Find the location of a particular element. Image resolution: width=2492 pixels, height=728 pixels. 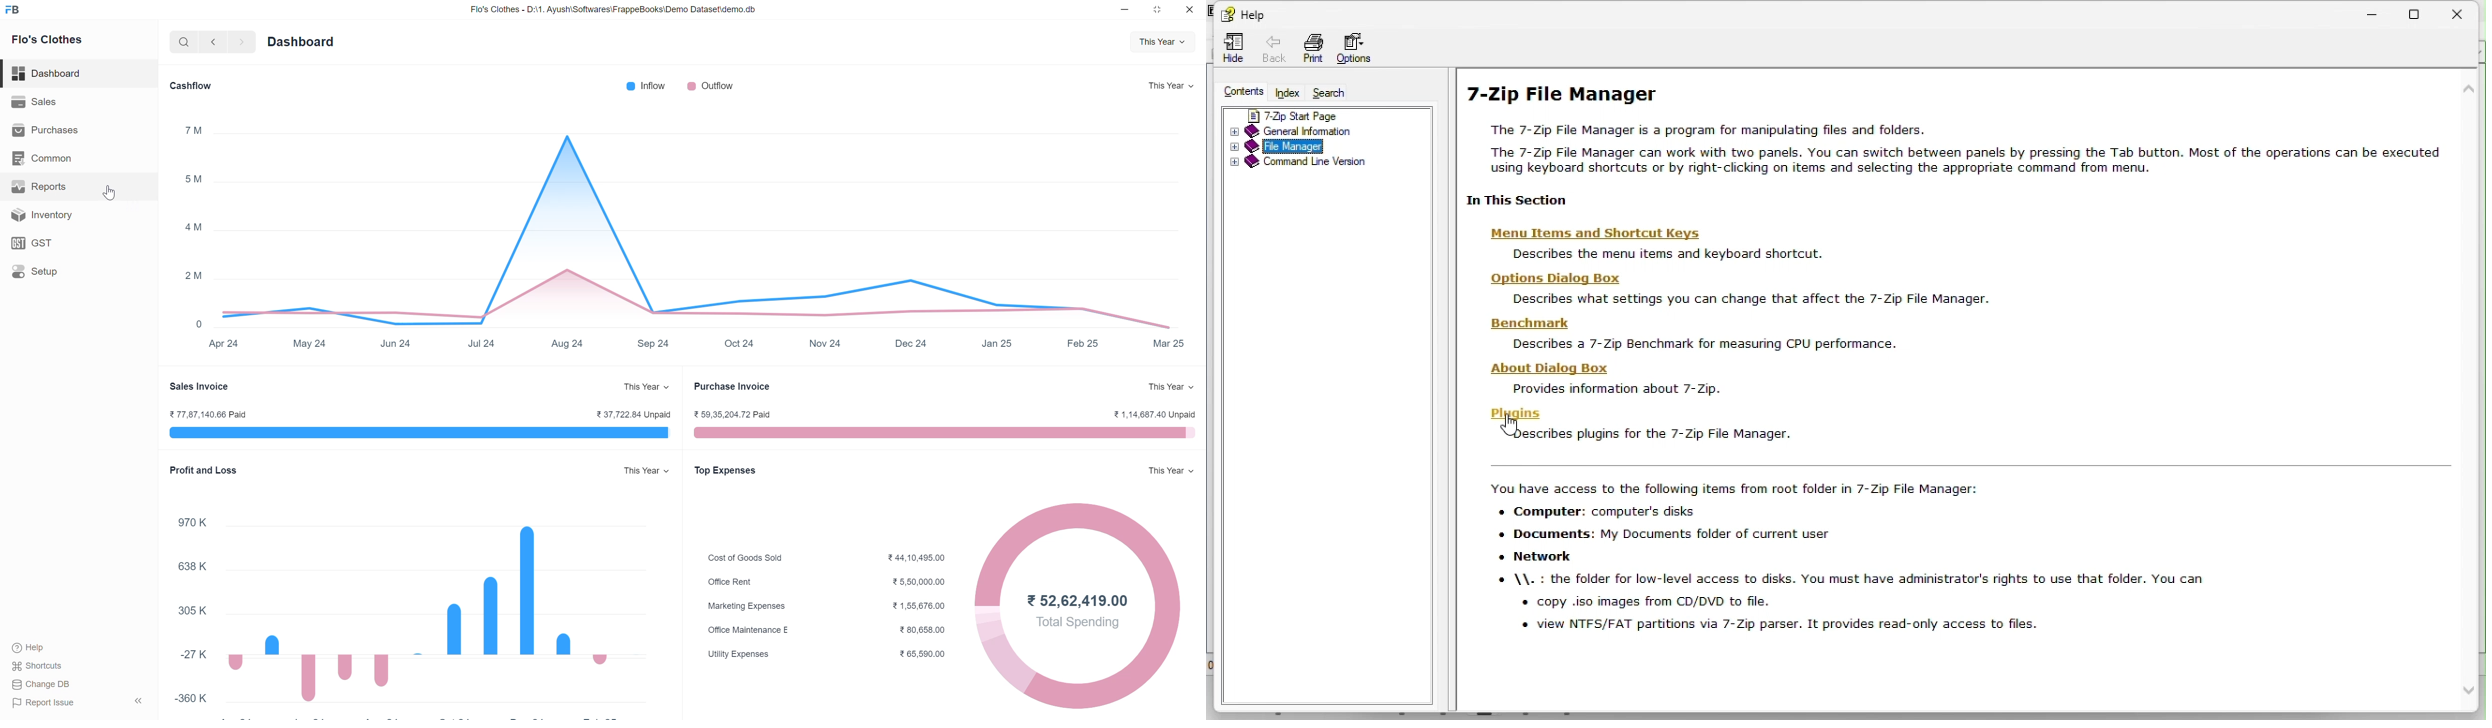

May 24 is located at coordinates (308, 344).